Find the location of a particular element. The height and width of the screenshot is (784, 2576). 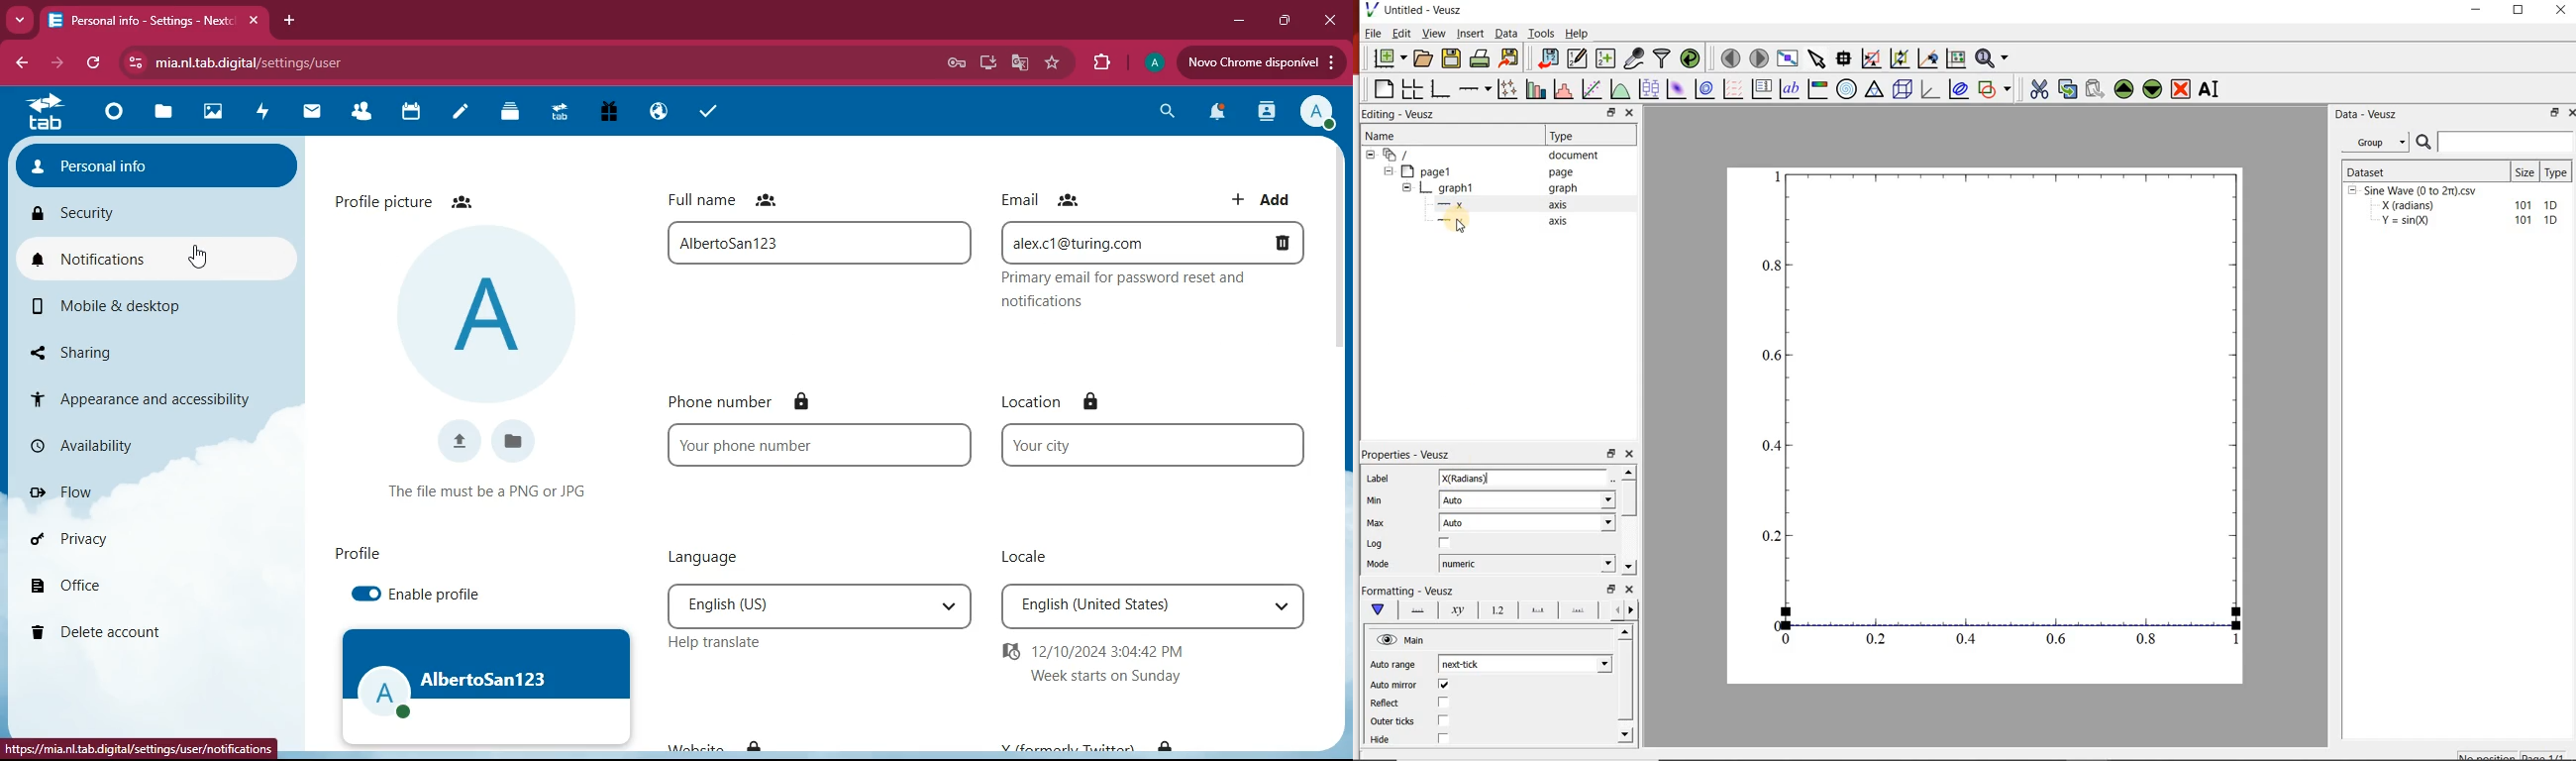

forward is located at coordinates (54, 63).